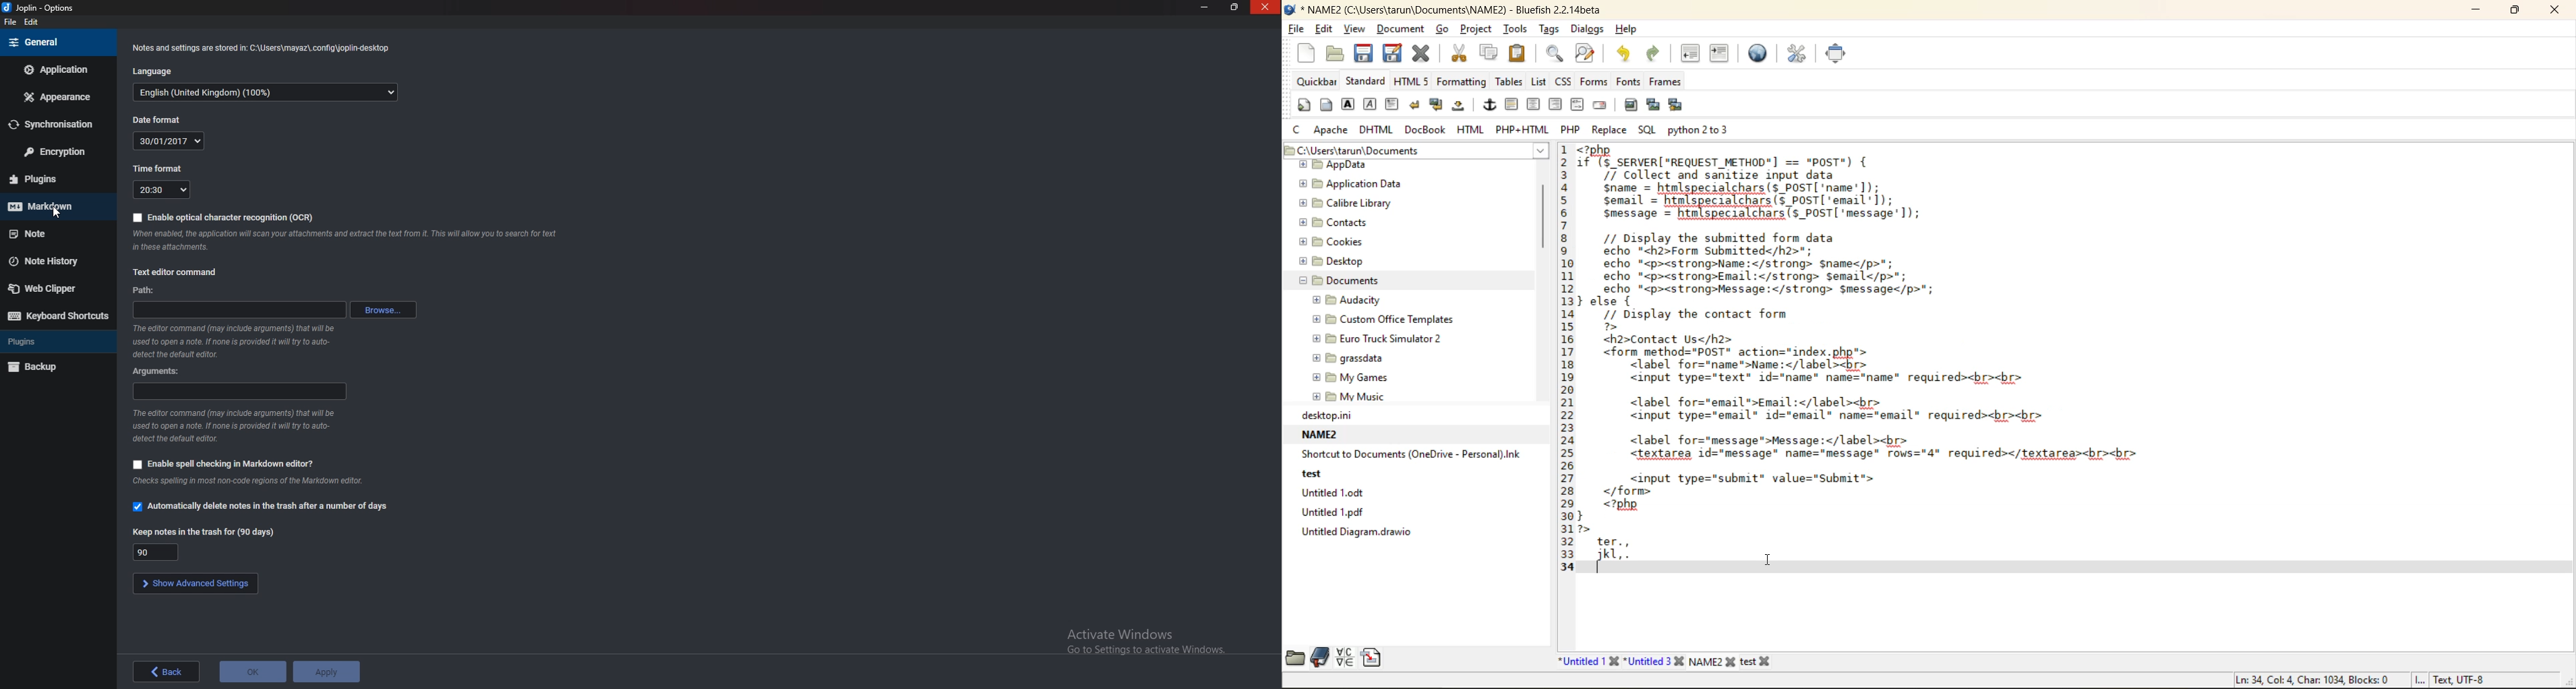 The height and width of the screenshot is (700, 2576). What do you see at coordinates (178, 271) in the screenshot?
I see `text editor Command` at bounding box center [178, 271].